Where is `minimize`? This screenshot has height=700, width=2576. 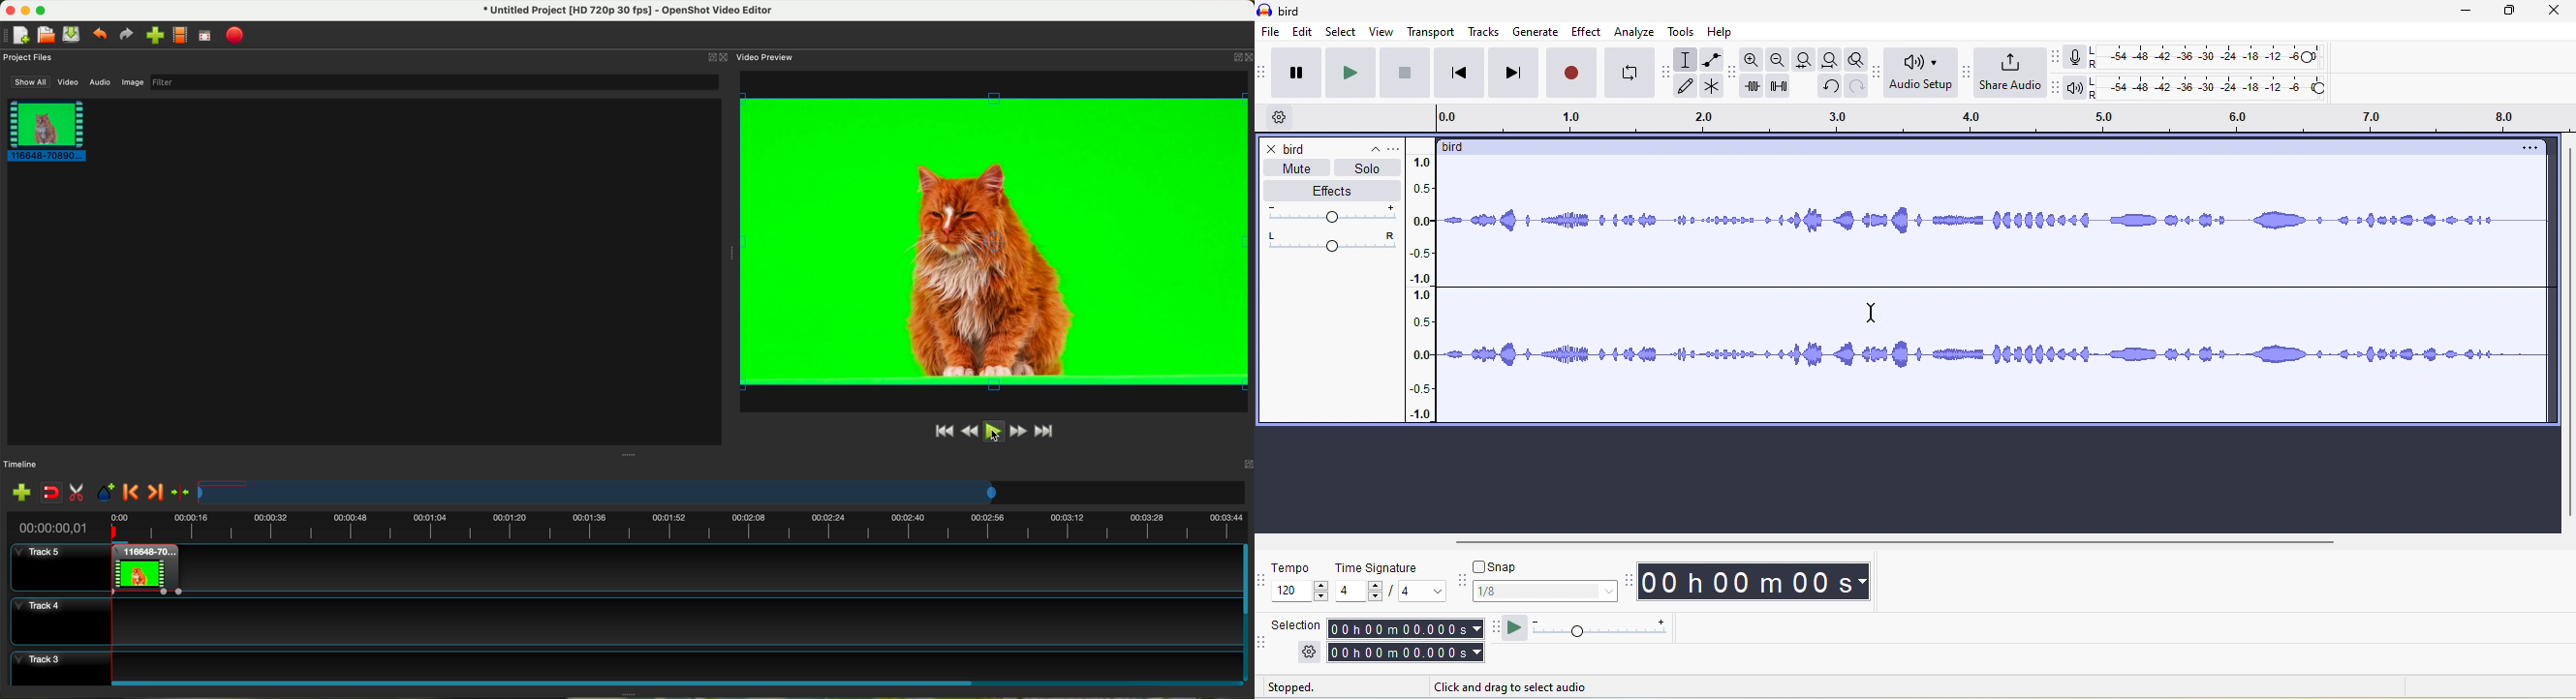 minimize is located at coordinates (2475, 15).